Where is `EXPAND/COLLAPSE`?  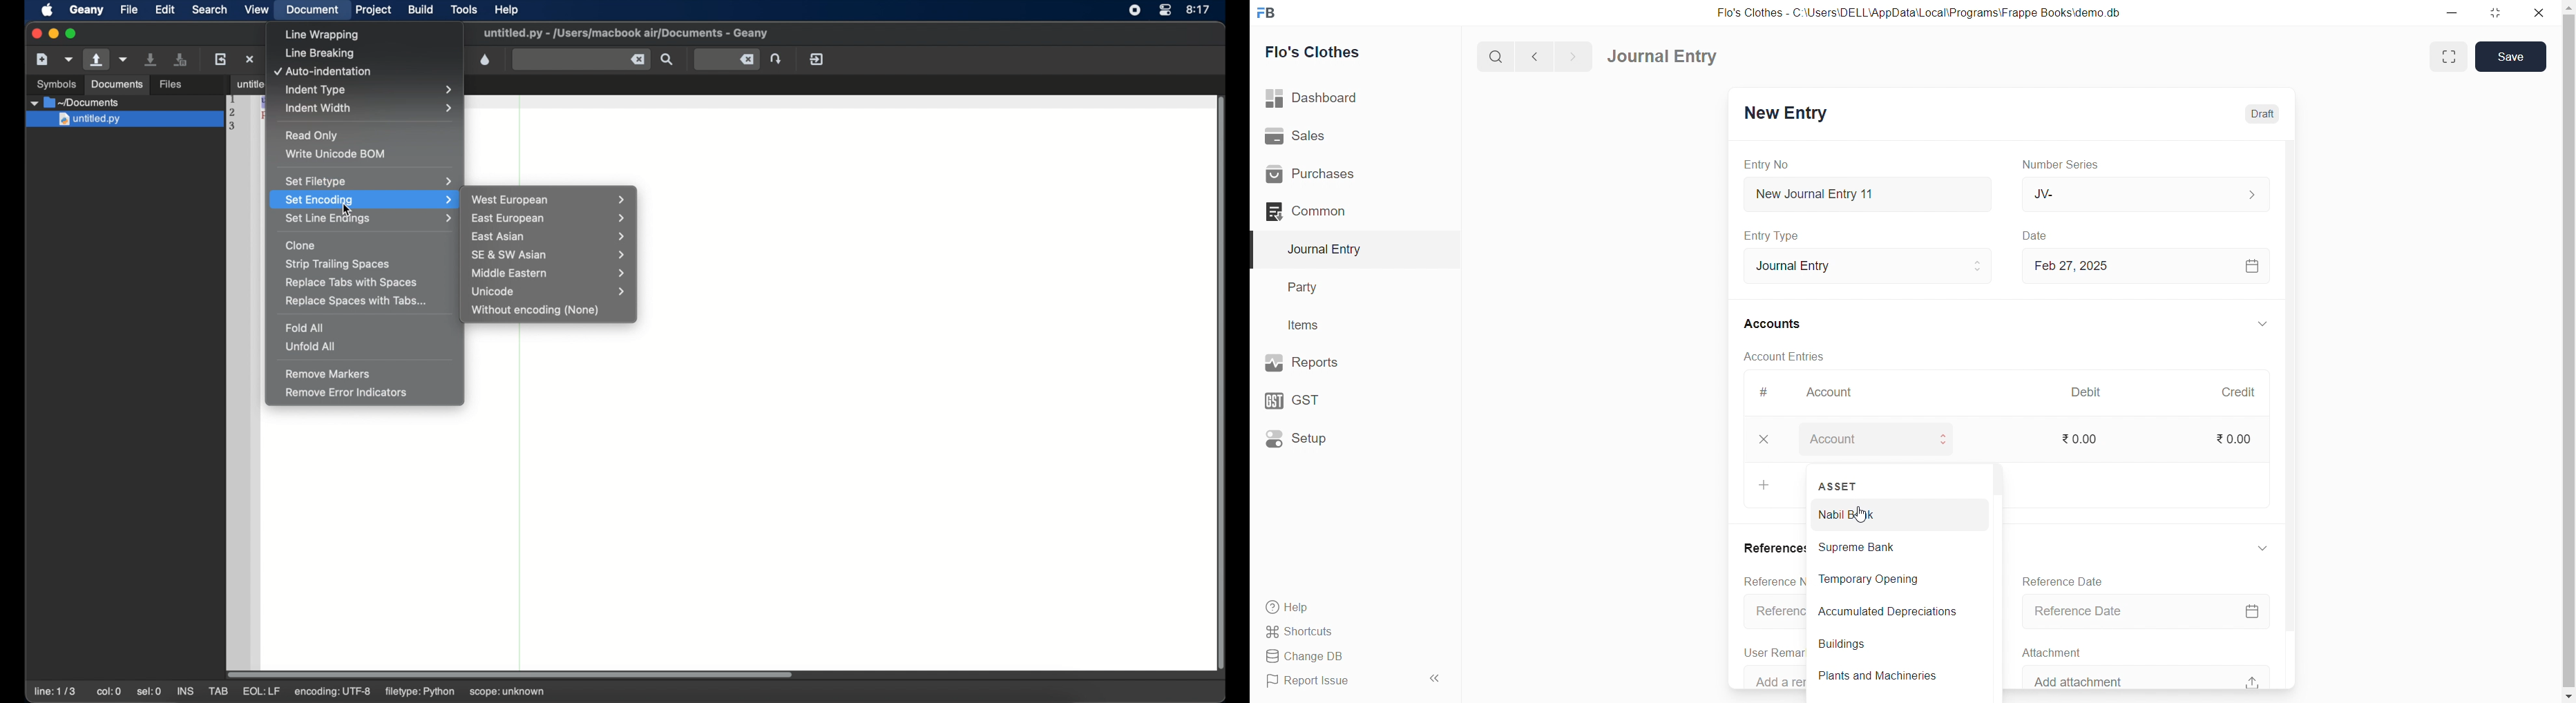 EXPAND/COLLAPSE is located at coordinates (2269, 324).